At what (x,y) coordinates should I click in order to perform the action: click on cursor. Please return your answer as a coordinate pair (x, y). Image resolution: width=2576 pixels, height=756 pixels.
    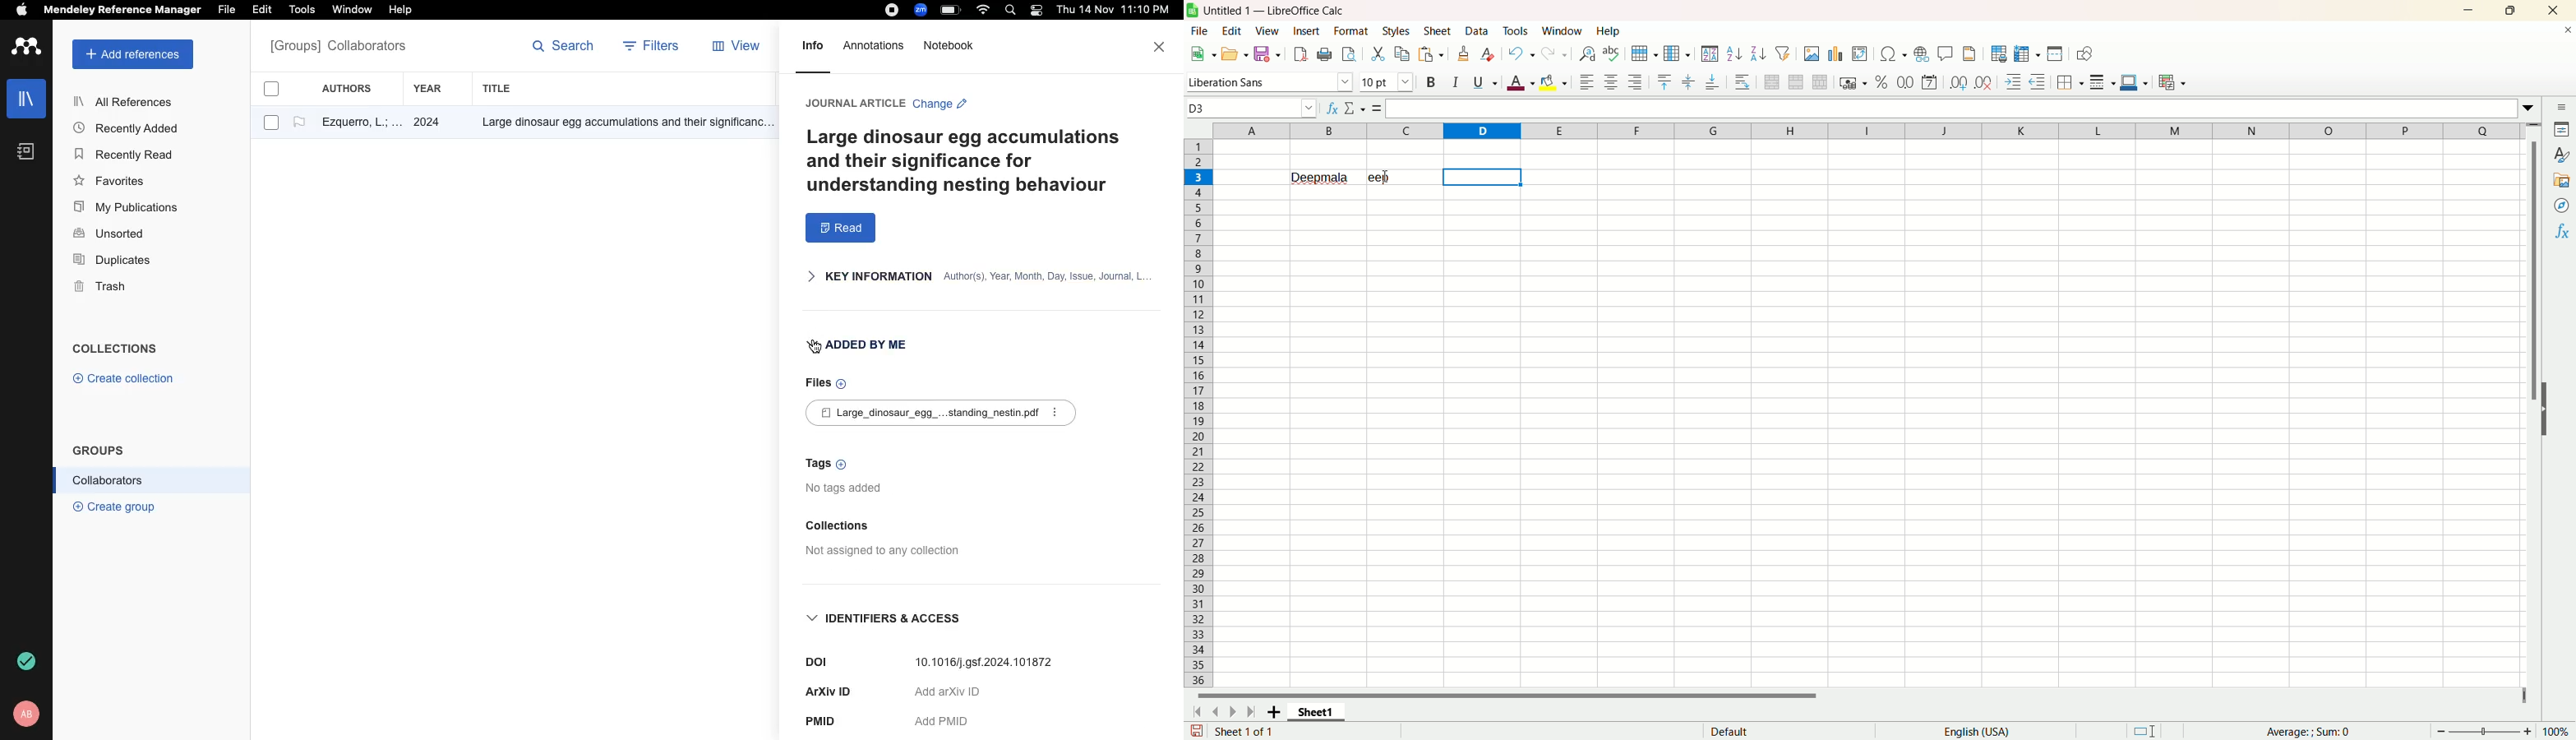
    Looking at the image, I should click on (815, 348).